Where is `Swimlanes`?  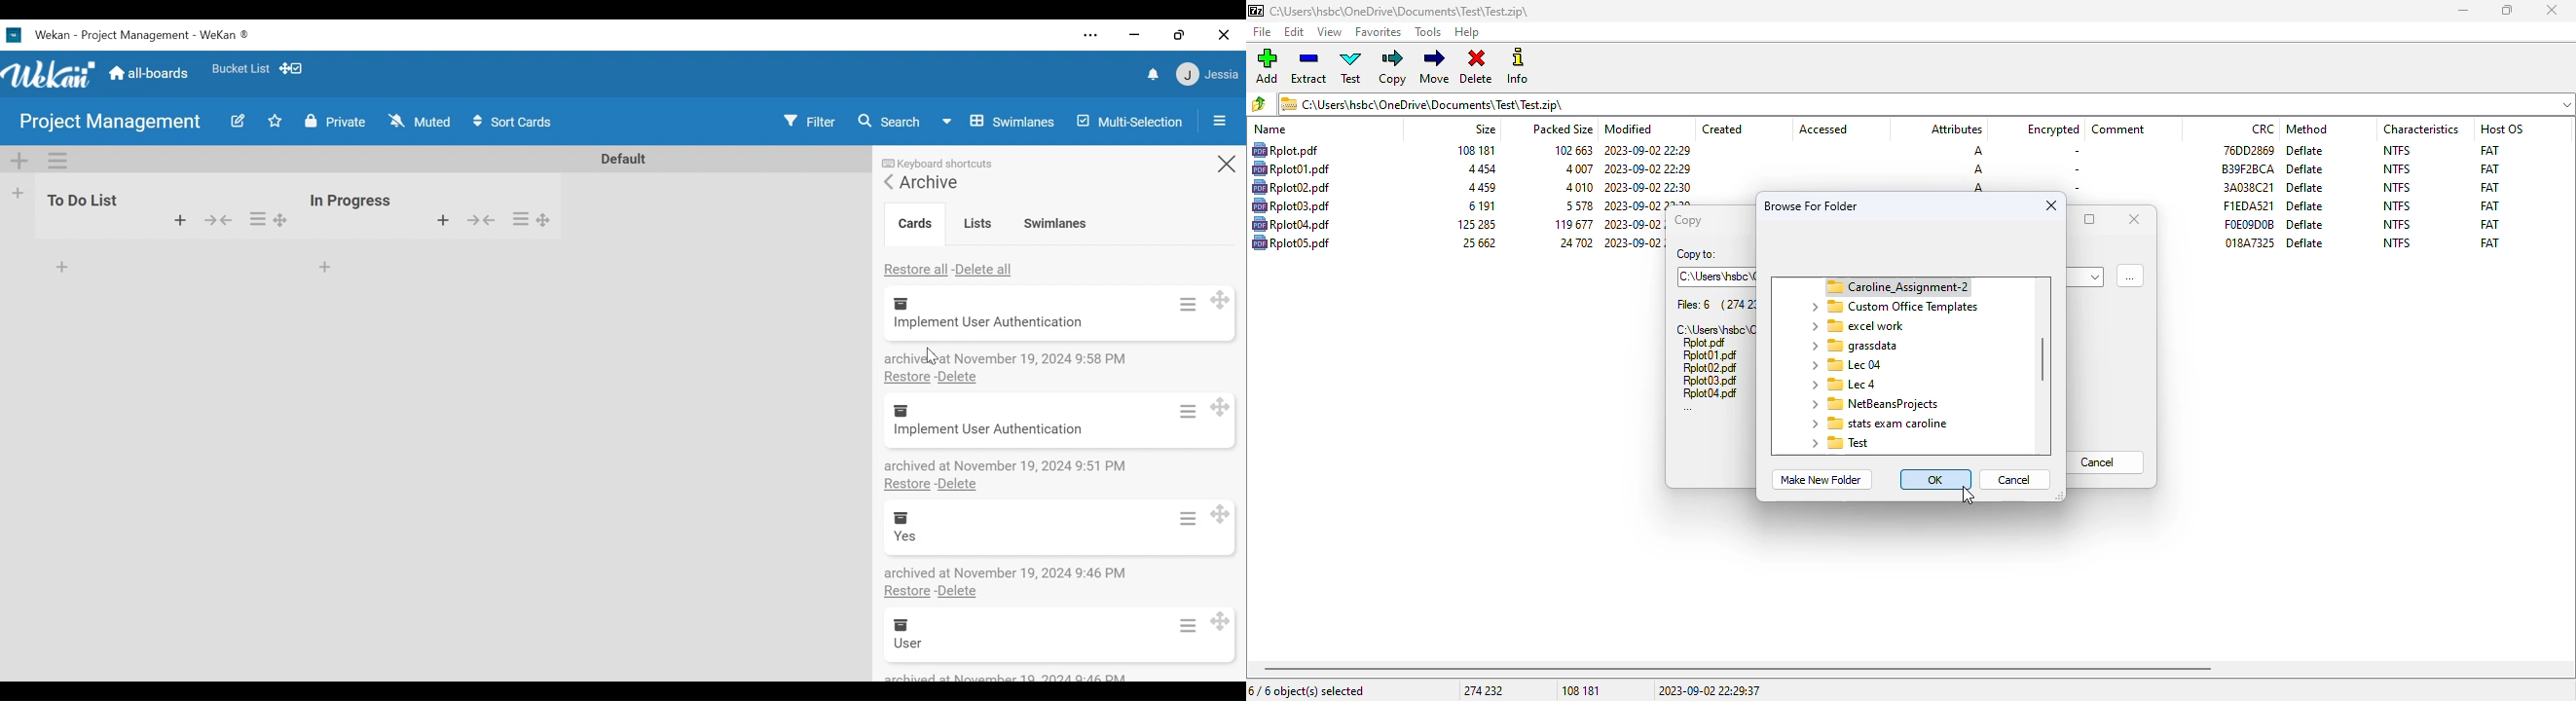
Swimlanes is located at coordinates (1054, 225).